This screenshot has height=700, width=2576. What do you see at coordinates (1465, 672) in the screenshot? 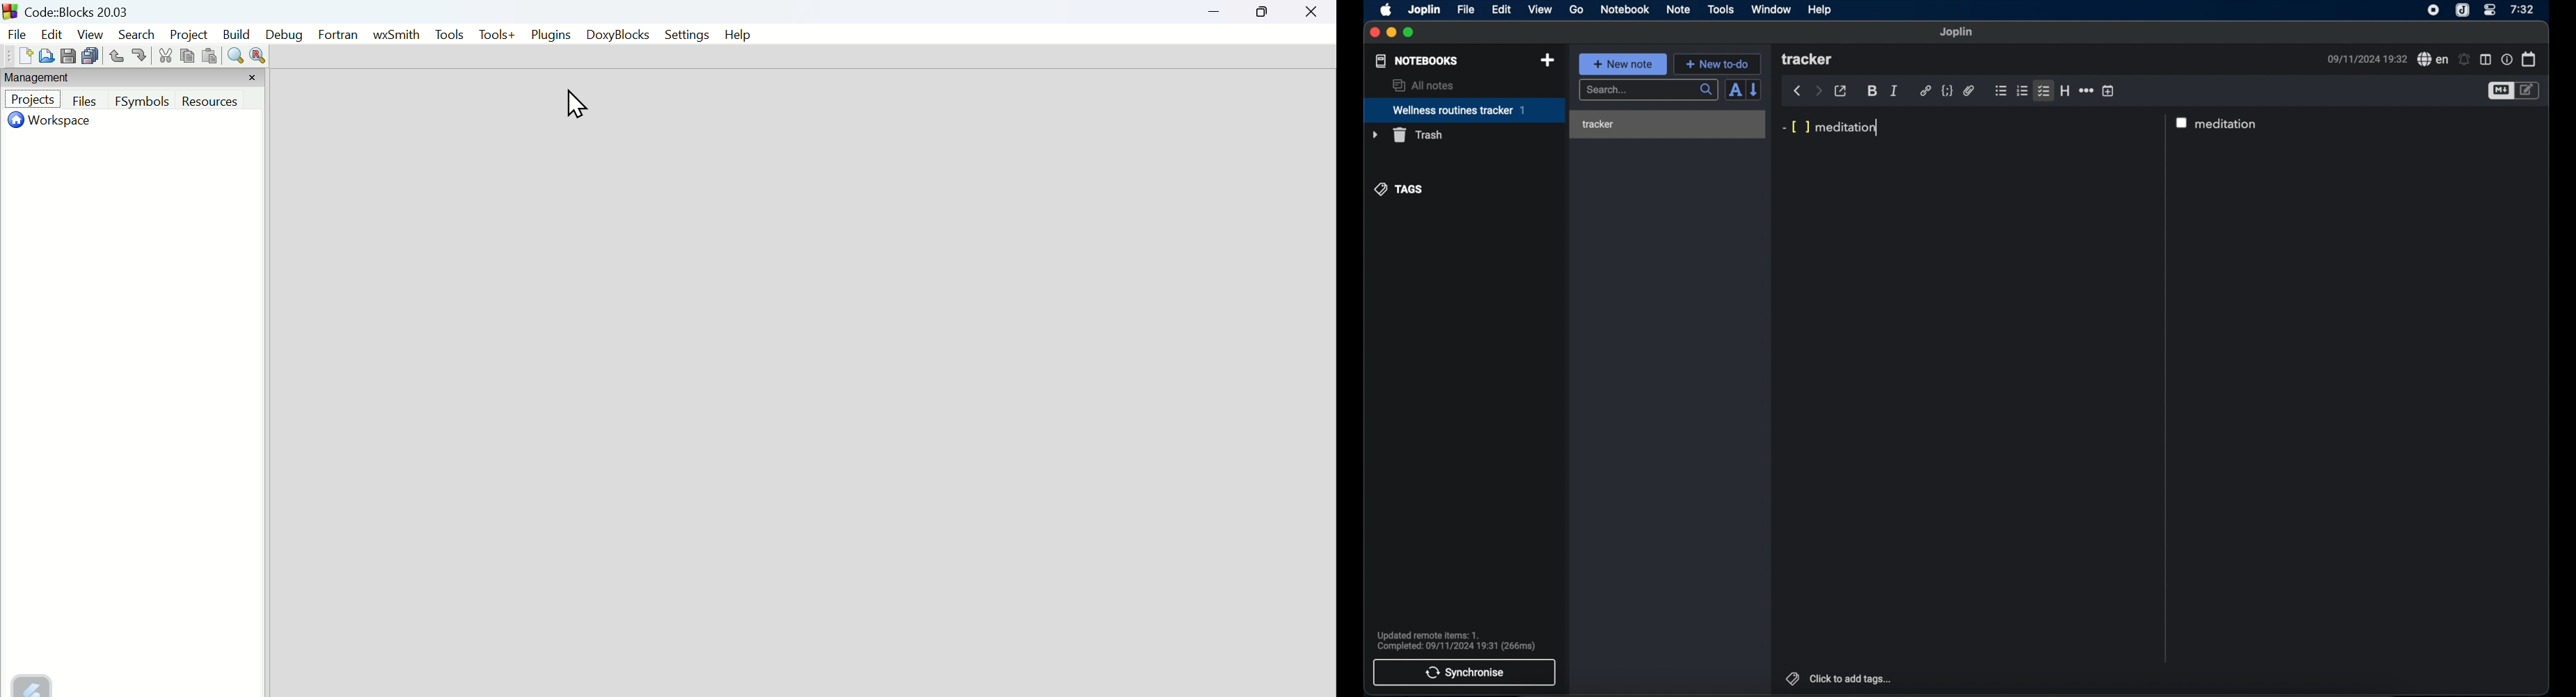
I see `synchronise` at bounding box center [1465, 672].